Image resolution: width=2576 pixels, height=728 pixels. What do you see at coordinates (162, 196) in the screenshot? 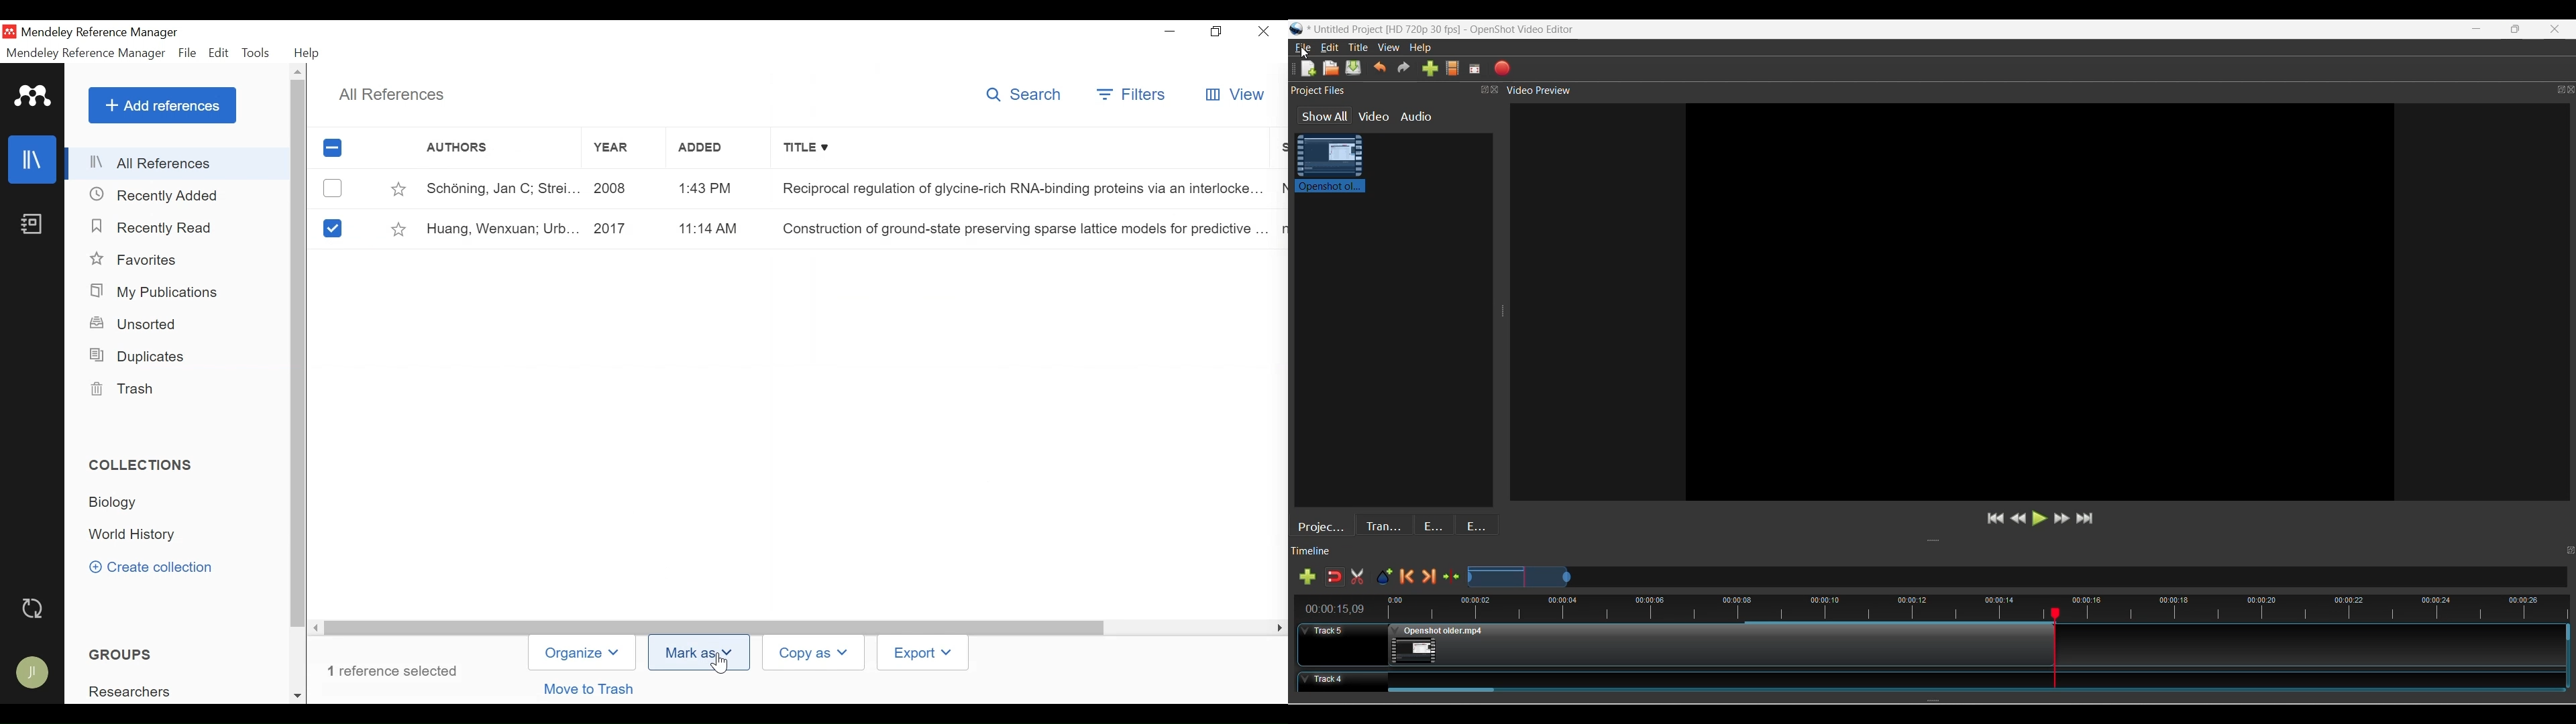
I see `Recently Added` at bounding box center [162, 196].